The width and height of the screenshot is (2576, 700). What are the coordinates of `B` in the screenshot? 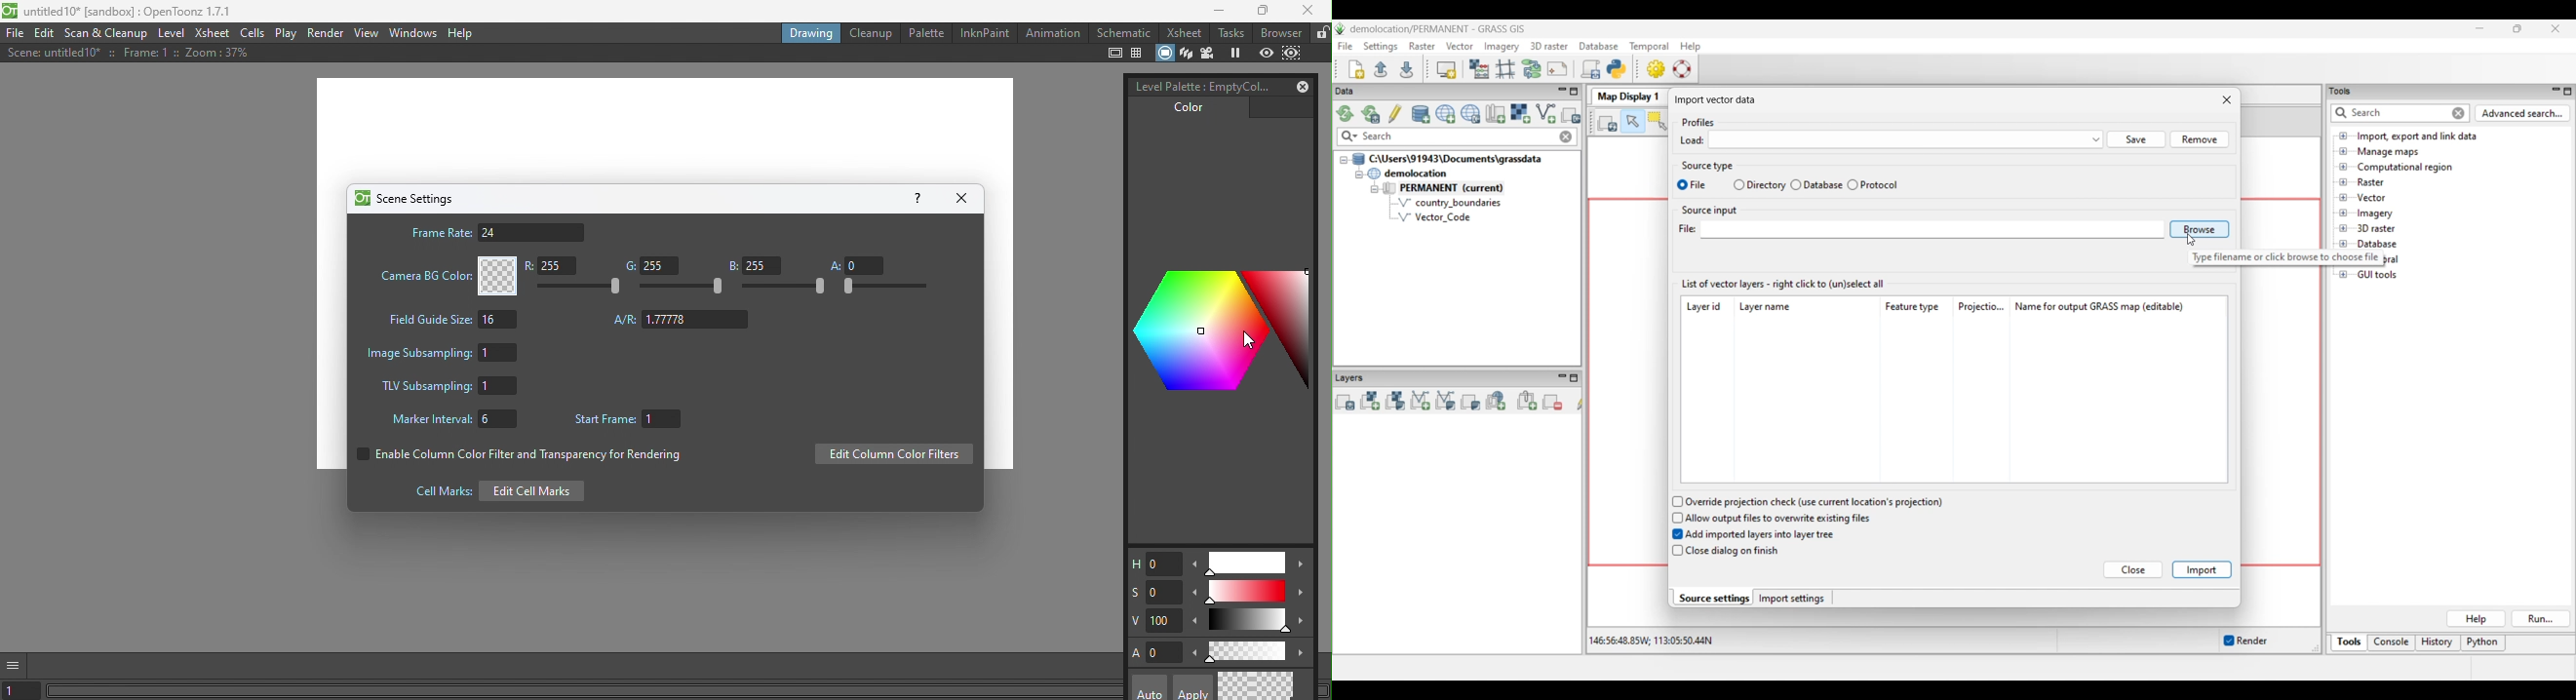 It's located at (754, 265).